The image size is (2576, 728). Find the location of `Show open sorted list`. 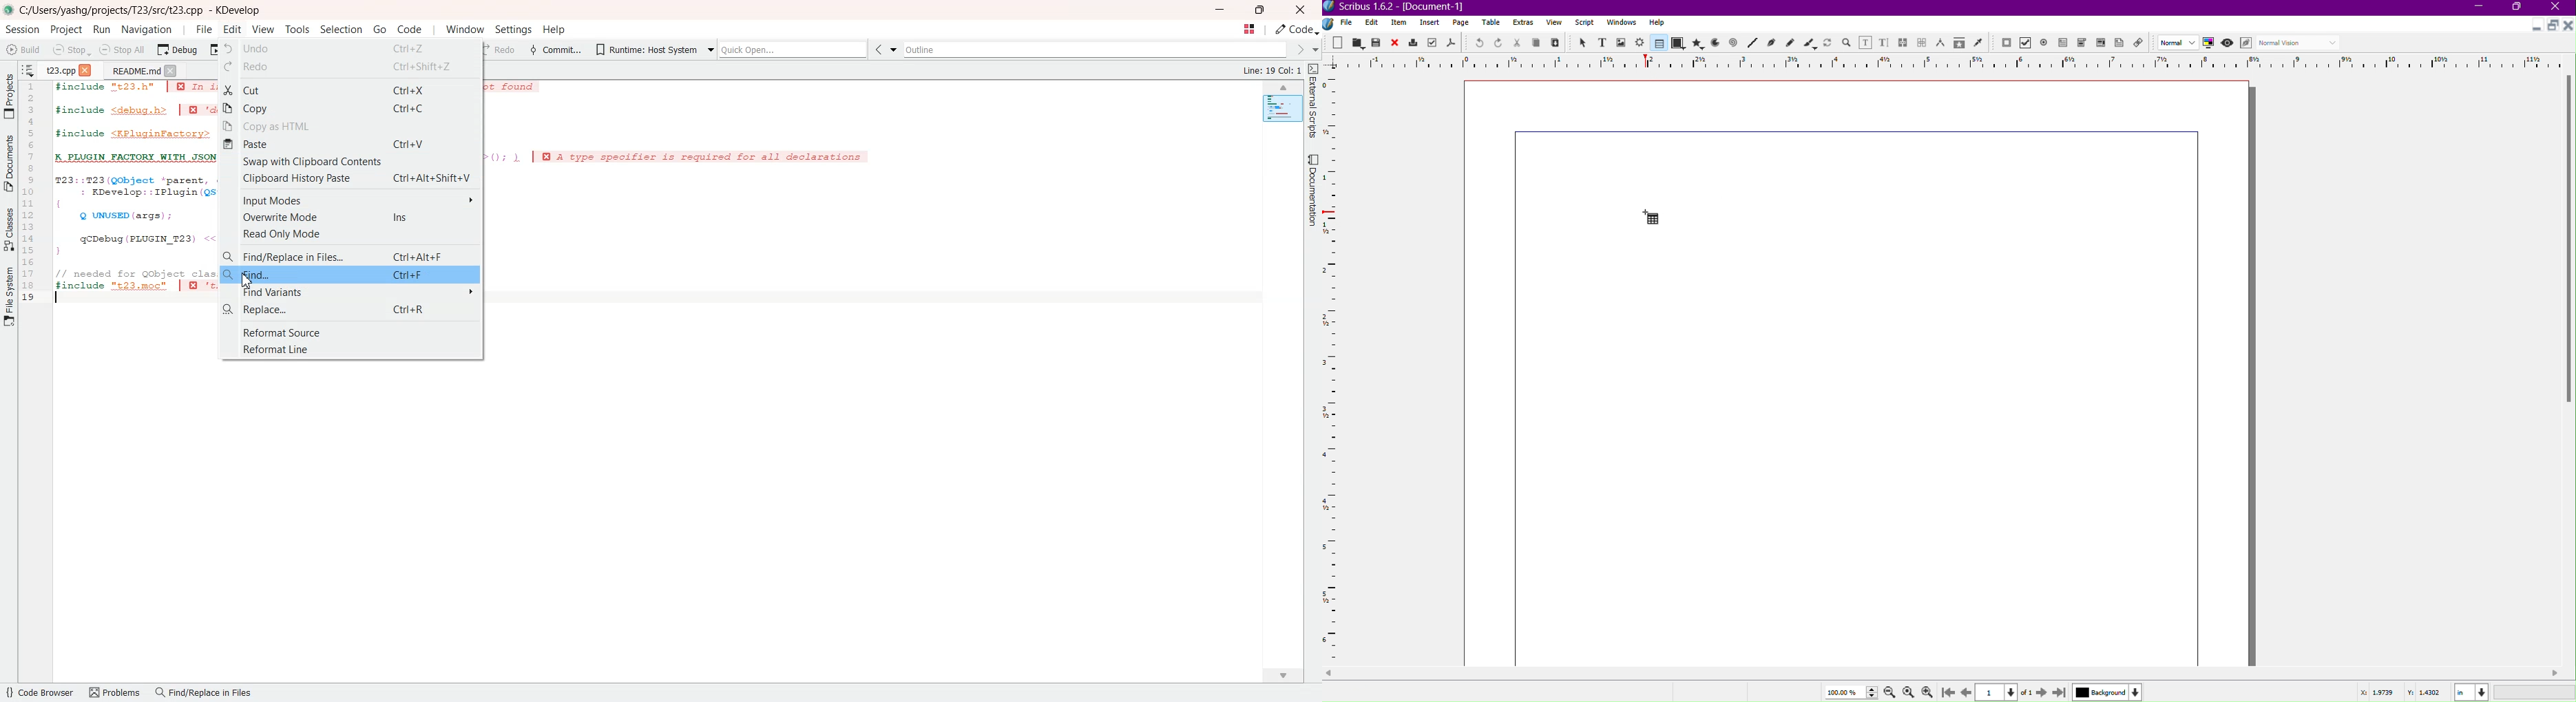

Show open sorted list is located at coordinates (28, 69).